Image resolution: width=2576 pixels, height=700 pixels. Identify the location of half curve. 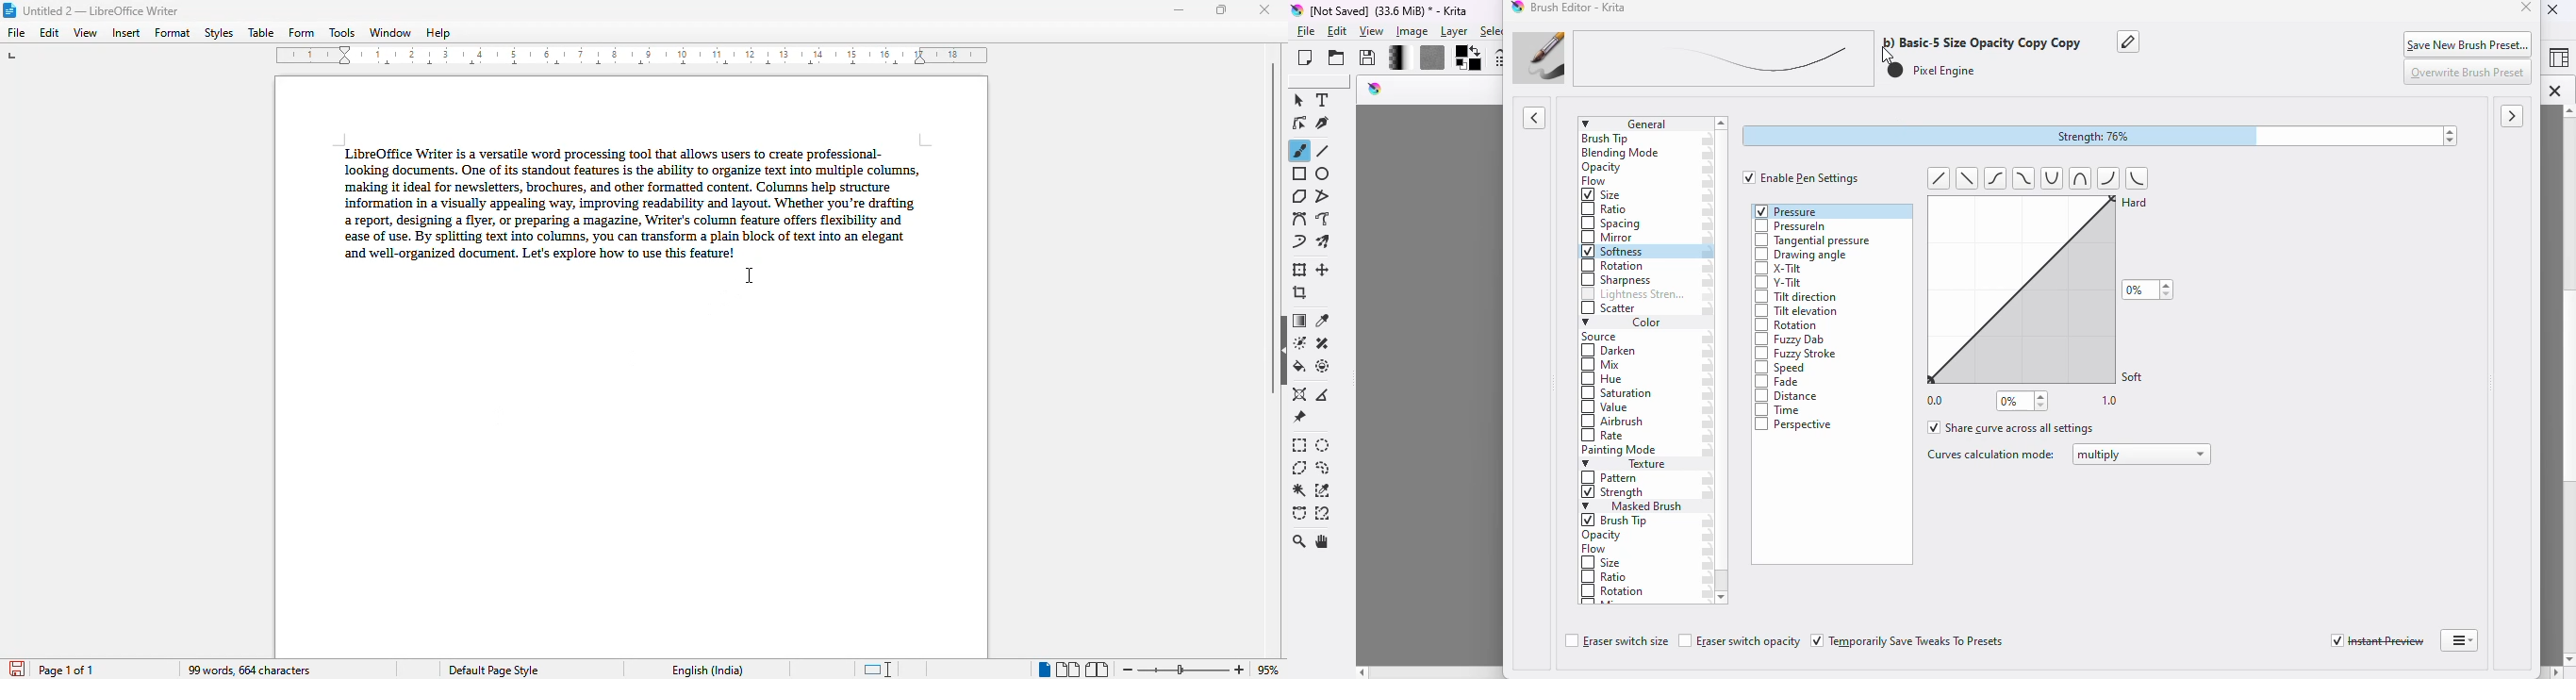
(2139, 177).